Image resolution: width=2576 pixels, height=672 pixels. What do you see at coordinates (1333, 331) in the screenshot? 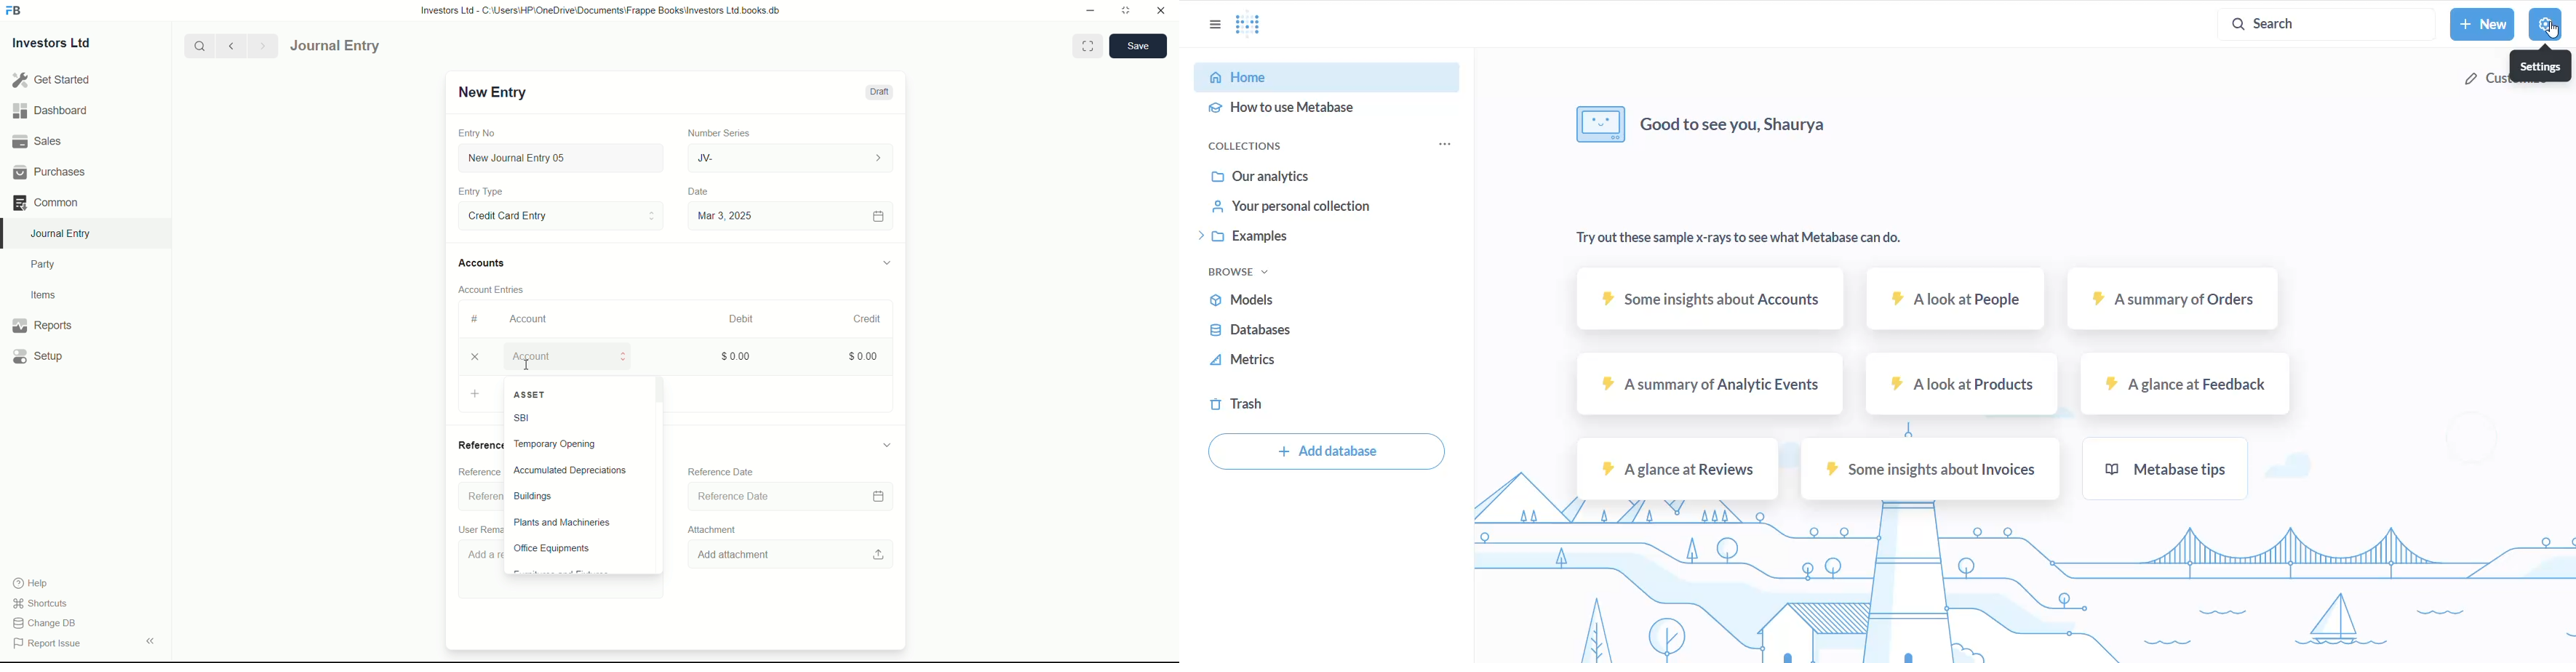
I see `DATABASE` at bounding box center [1333, 331].